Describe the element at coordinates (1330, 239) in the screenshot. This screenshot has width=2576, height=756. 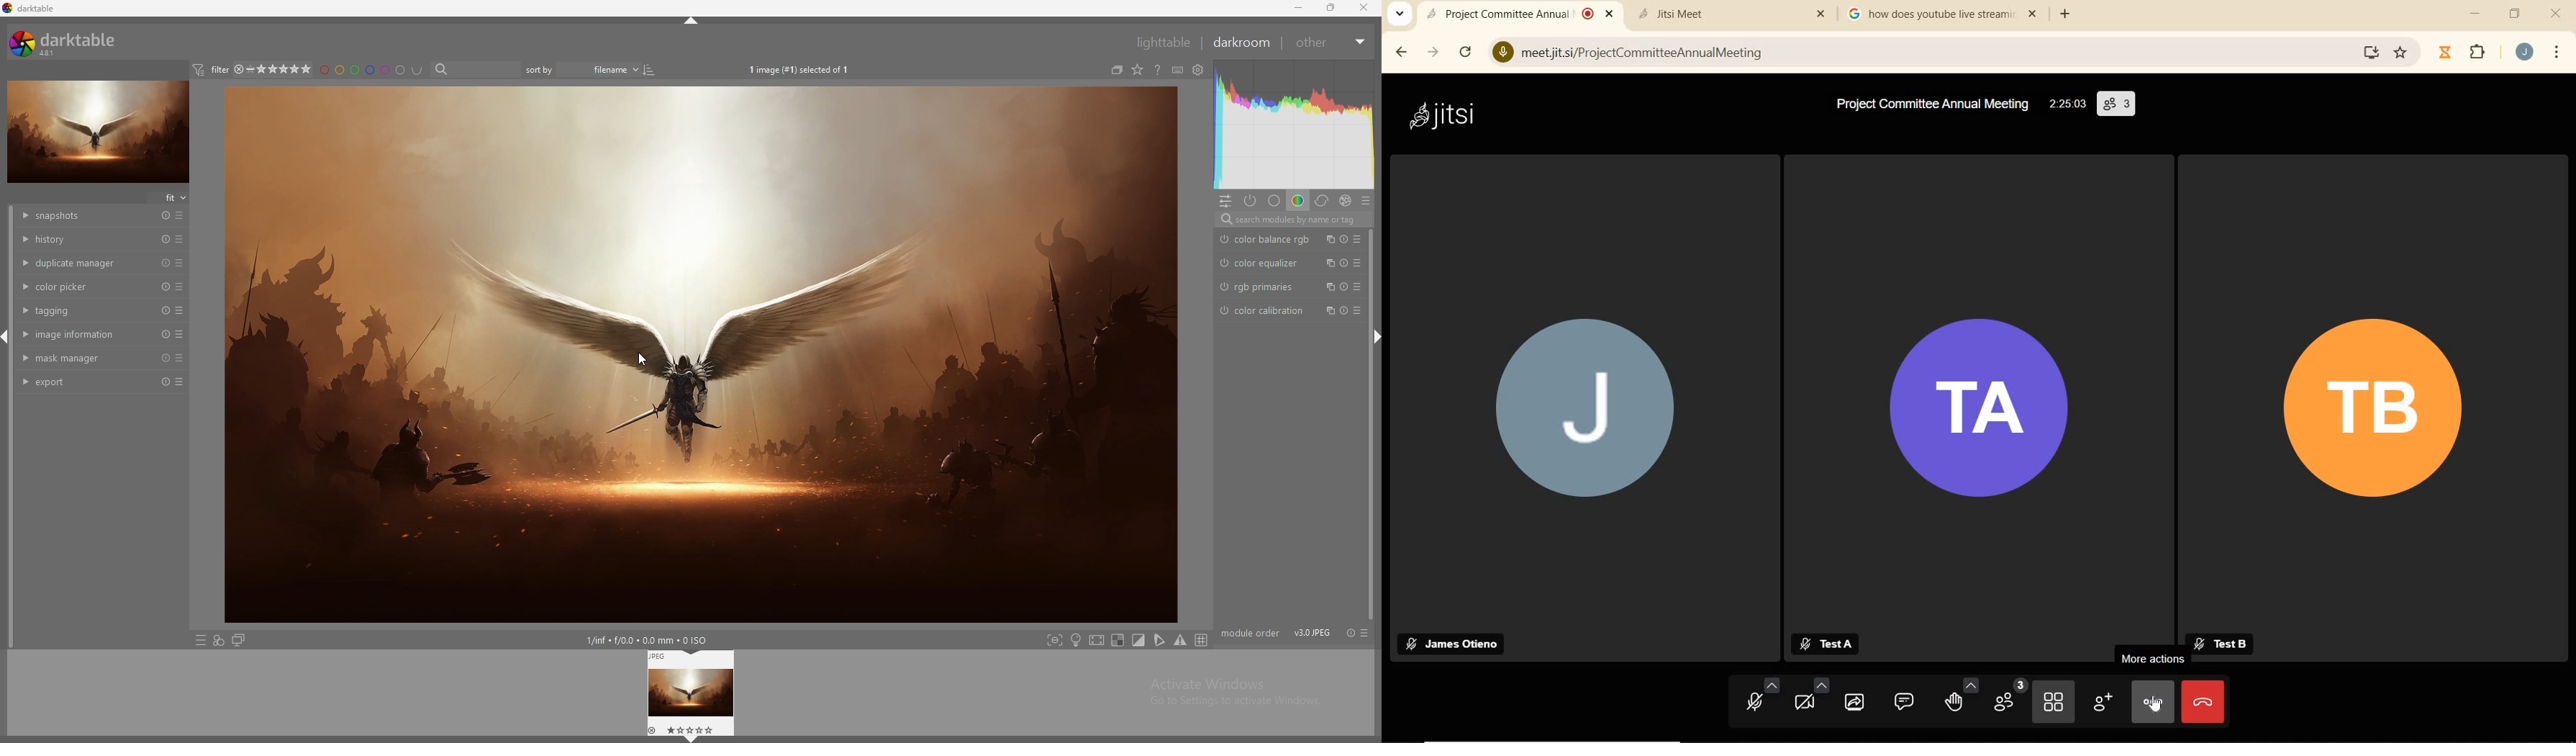
I see `multiple instance action` at that location.